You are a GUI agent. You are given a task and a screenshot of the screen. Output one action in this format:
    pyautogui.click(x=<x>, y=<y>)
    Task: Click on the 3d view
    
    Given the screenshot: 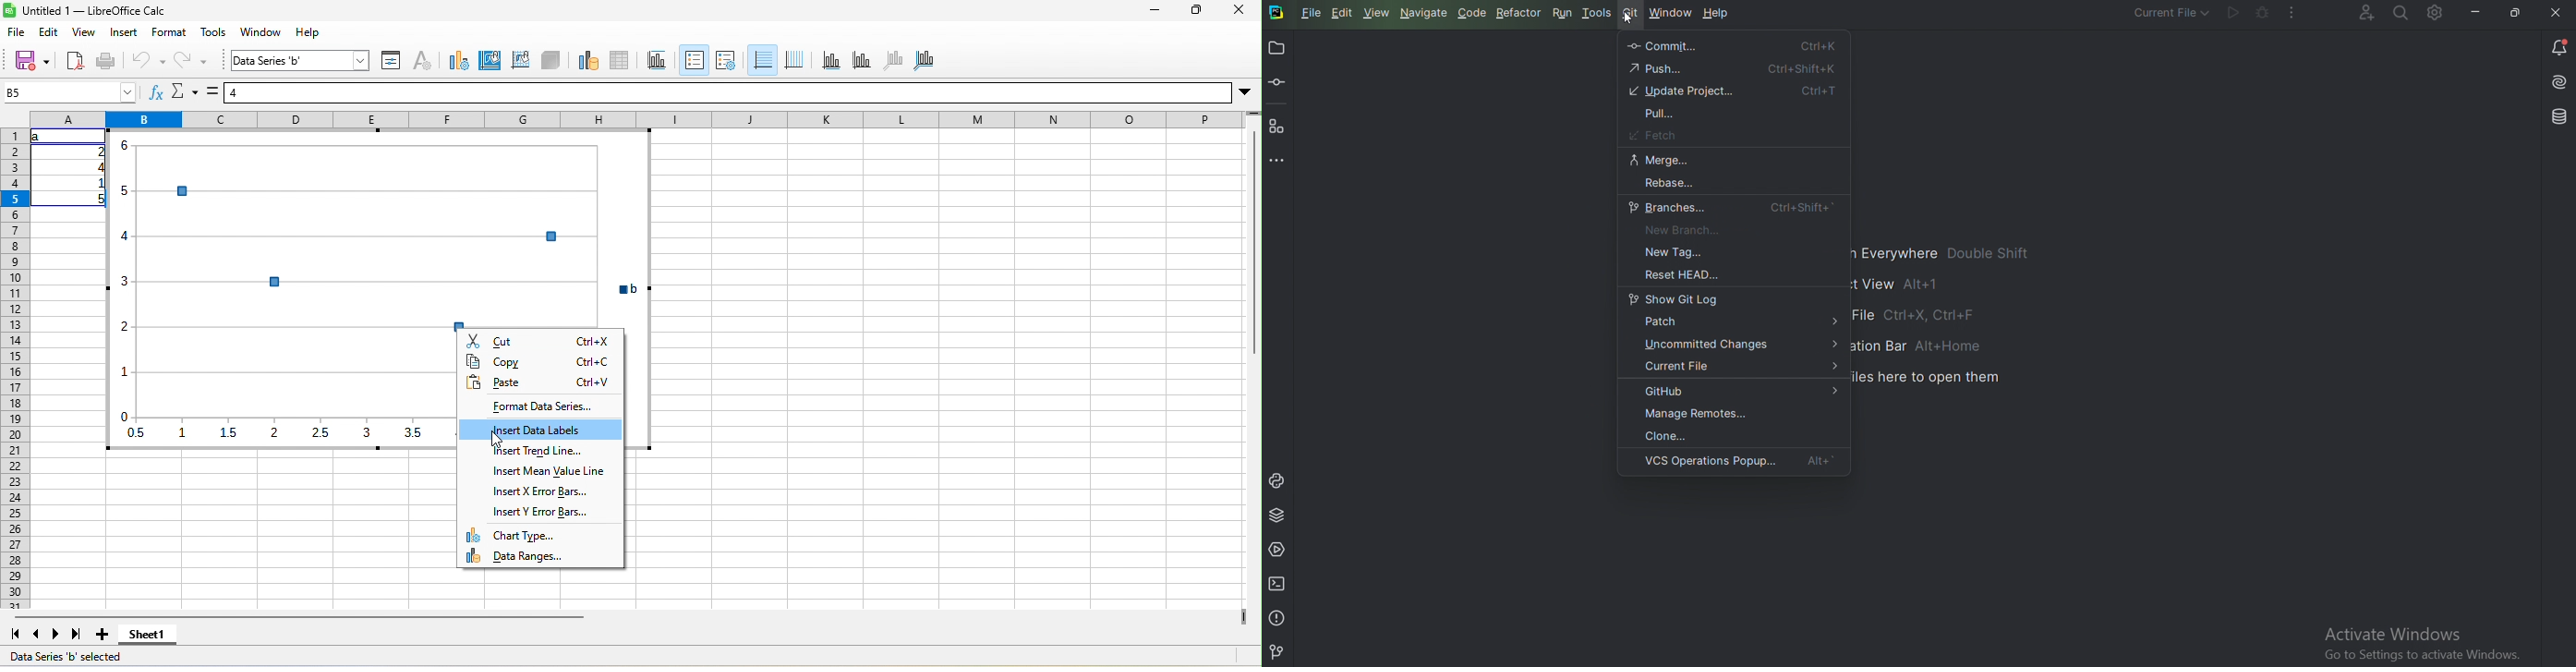 What is the action you would take?
    pyautogui.click(x=550, y=62)
    